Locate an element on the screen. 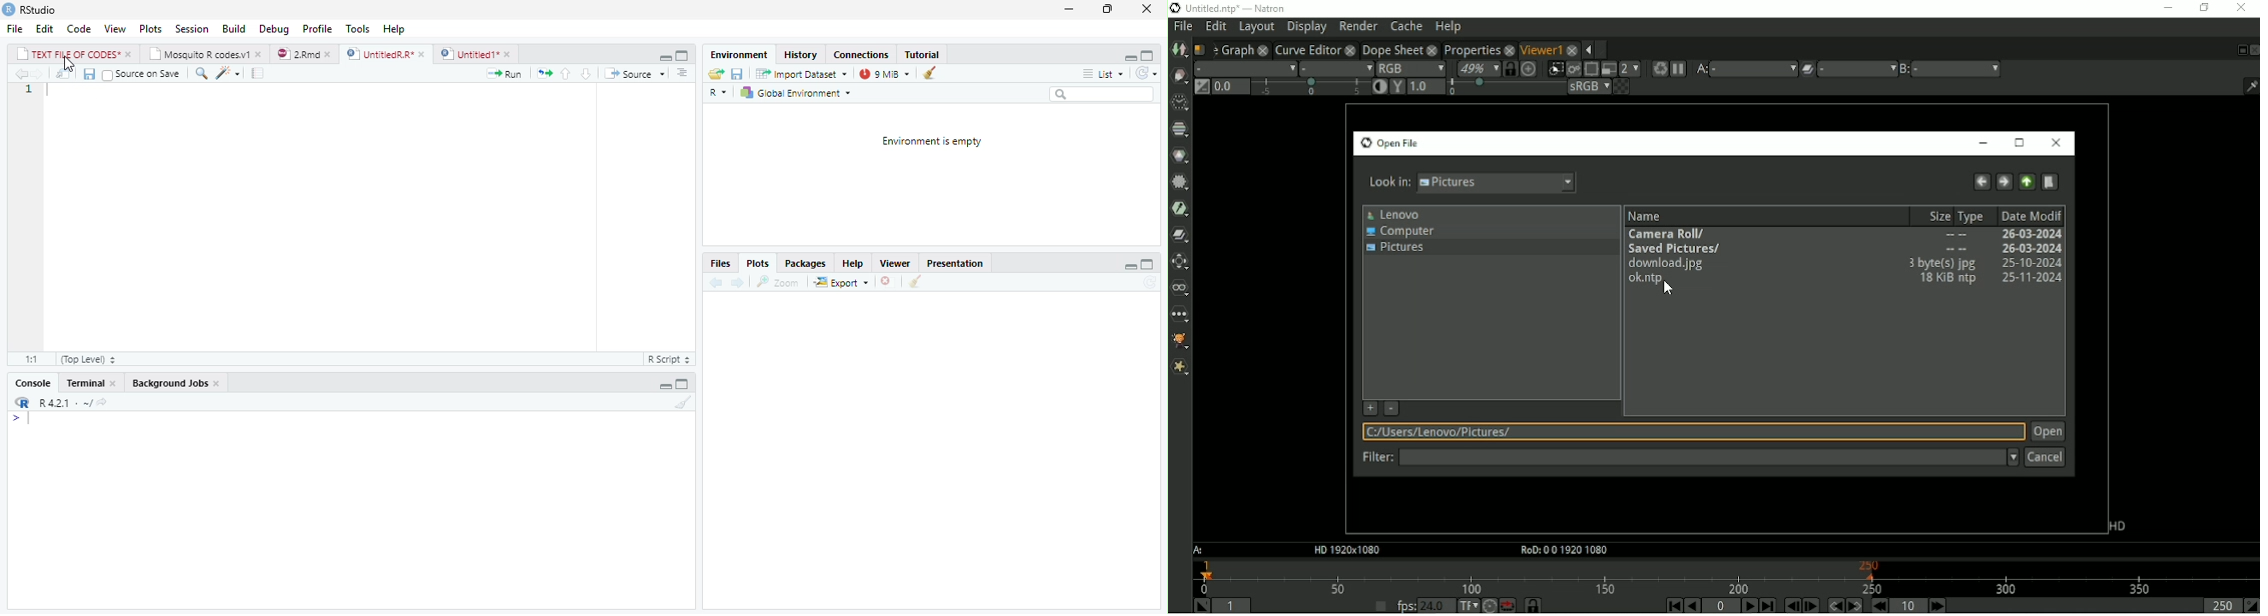 The image size is (2268, 616). Session is located at coordinates (193, 31).